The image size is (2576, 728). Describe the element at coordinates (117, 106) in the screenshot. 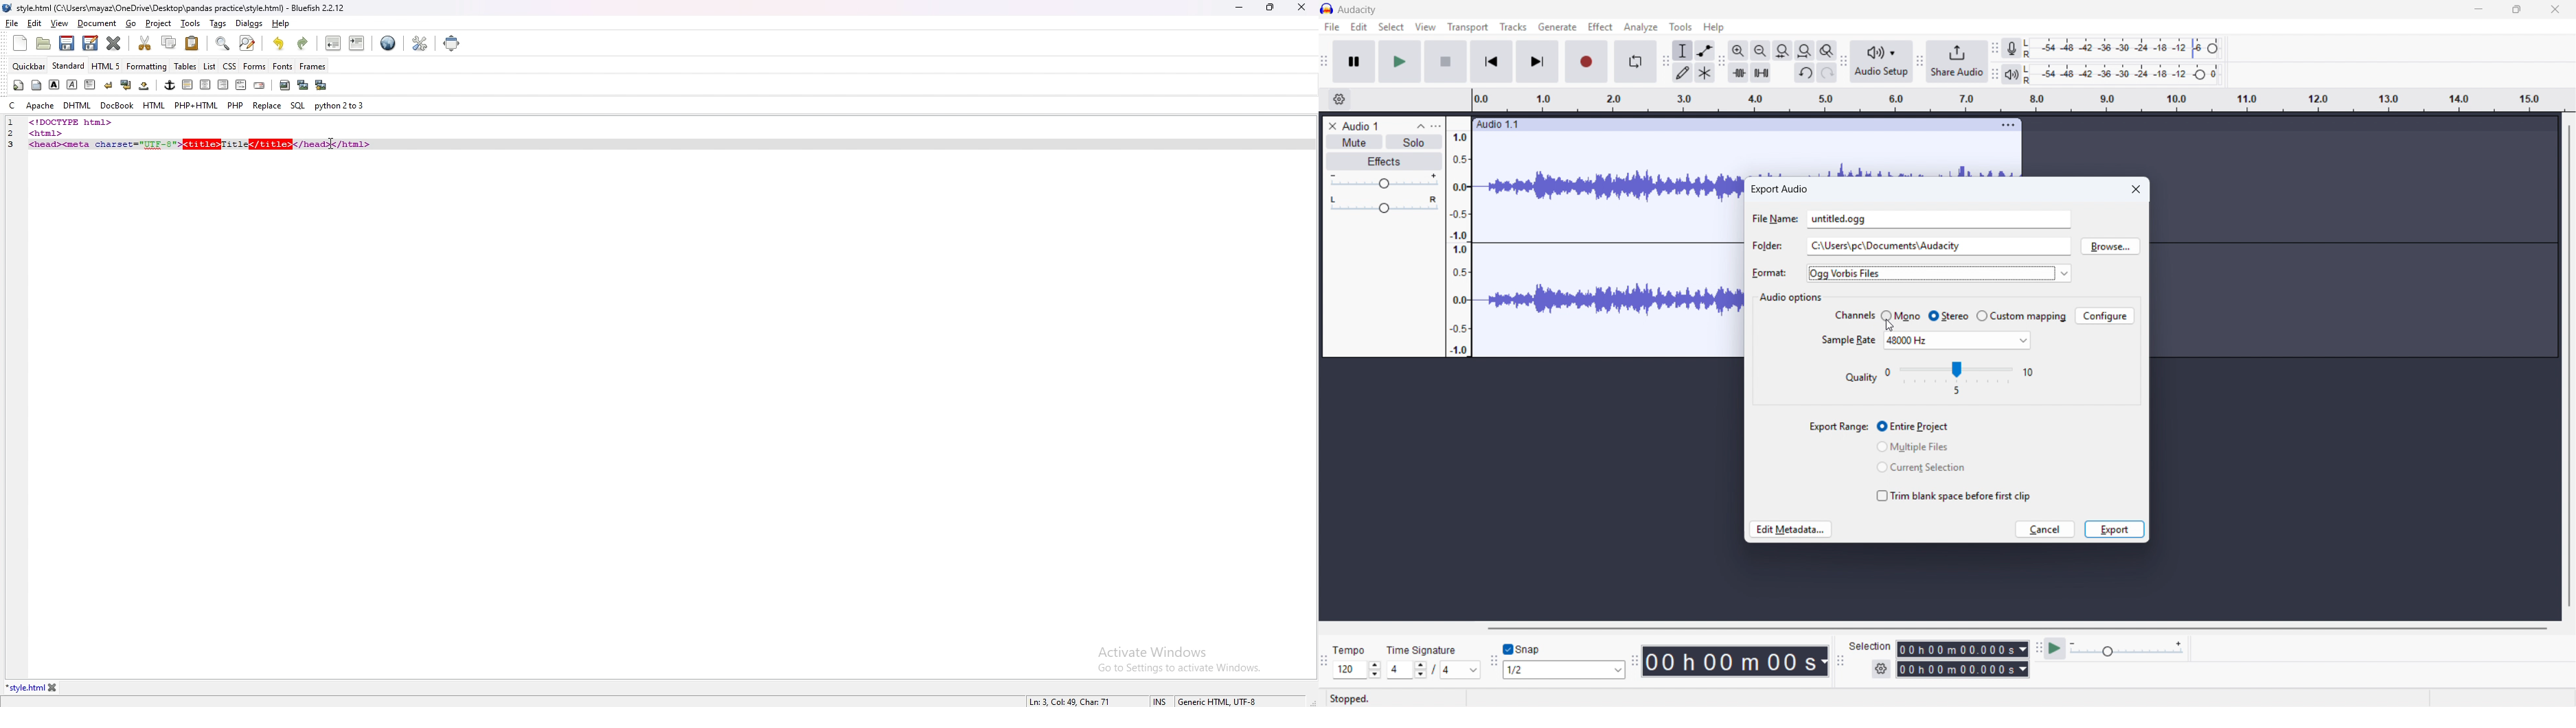

I see `docbook` at that location.